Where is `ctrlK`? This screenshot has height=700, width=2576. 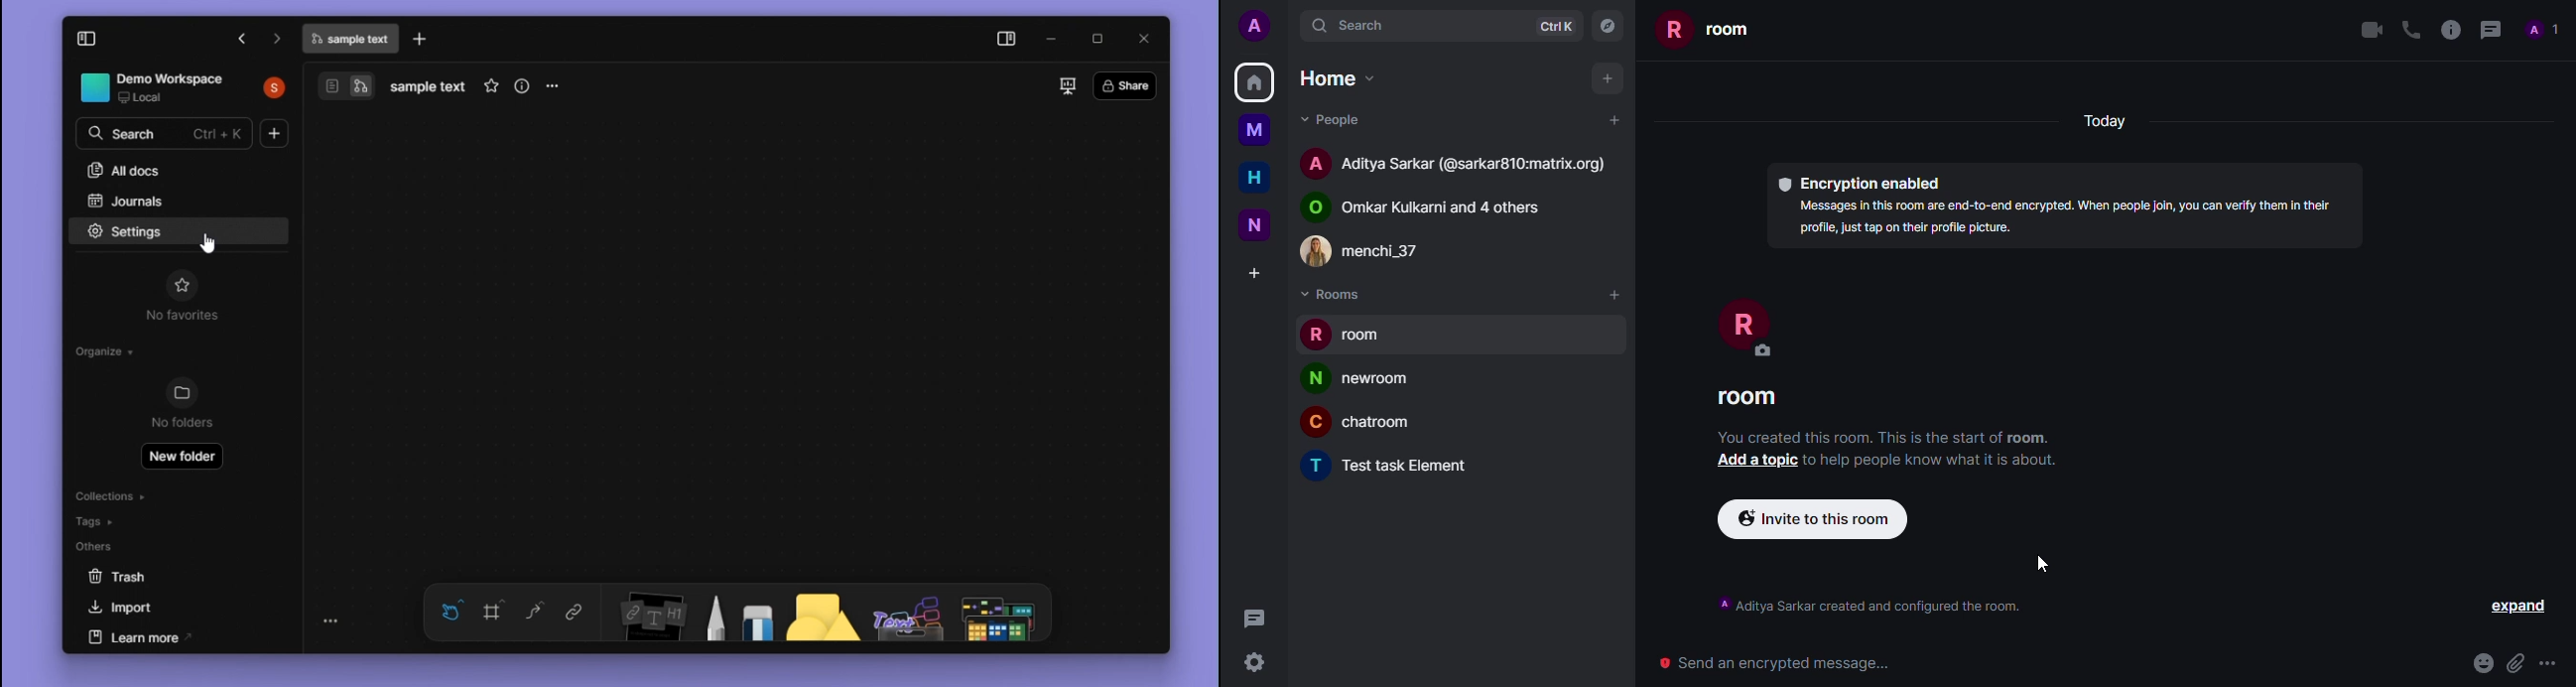 ctrlK is located at coordinates (1555, 27).